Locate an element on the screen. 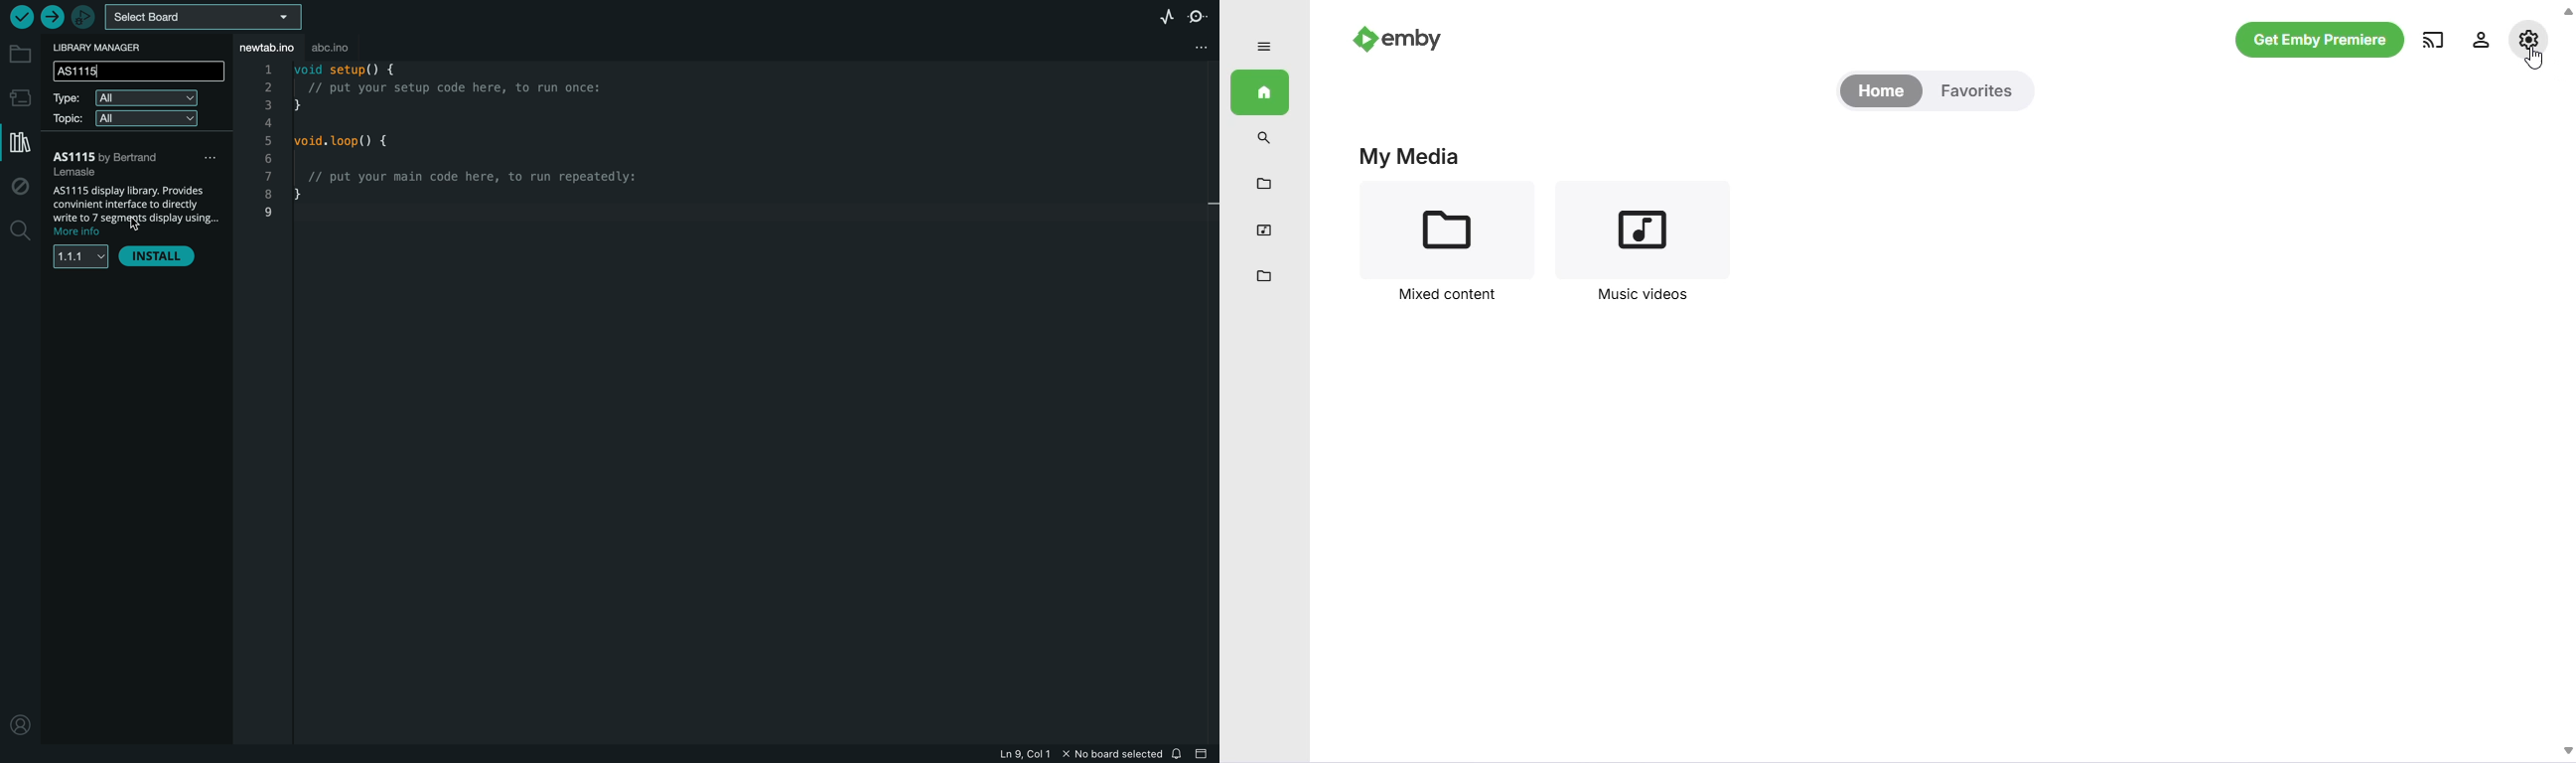  emby is located at coordinates (1413, 41).